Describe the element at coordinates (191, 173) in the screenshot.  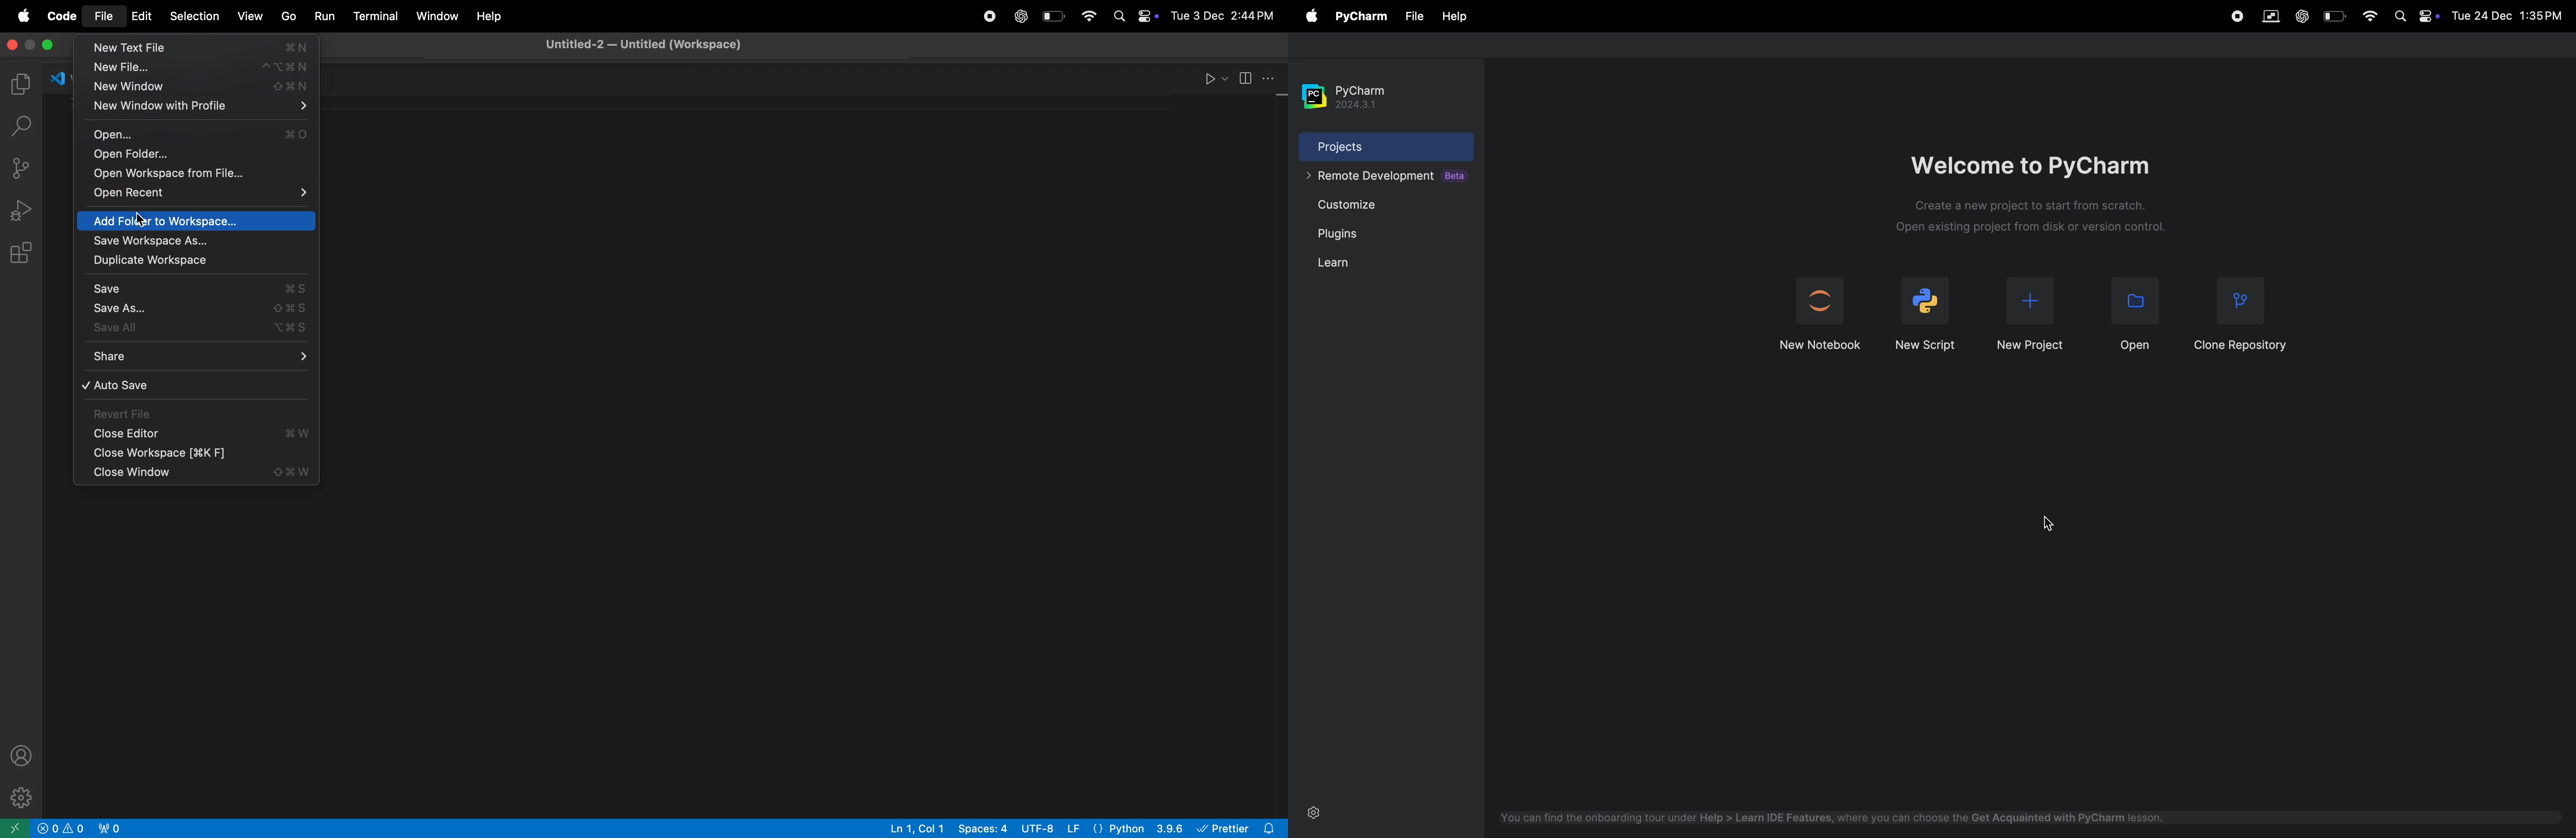
I see `open workspace from the file` at that location.